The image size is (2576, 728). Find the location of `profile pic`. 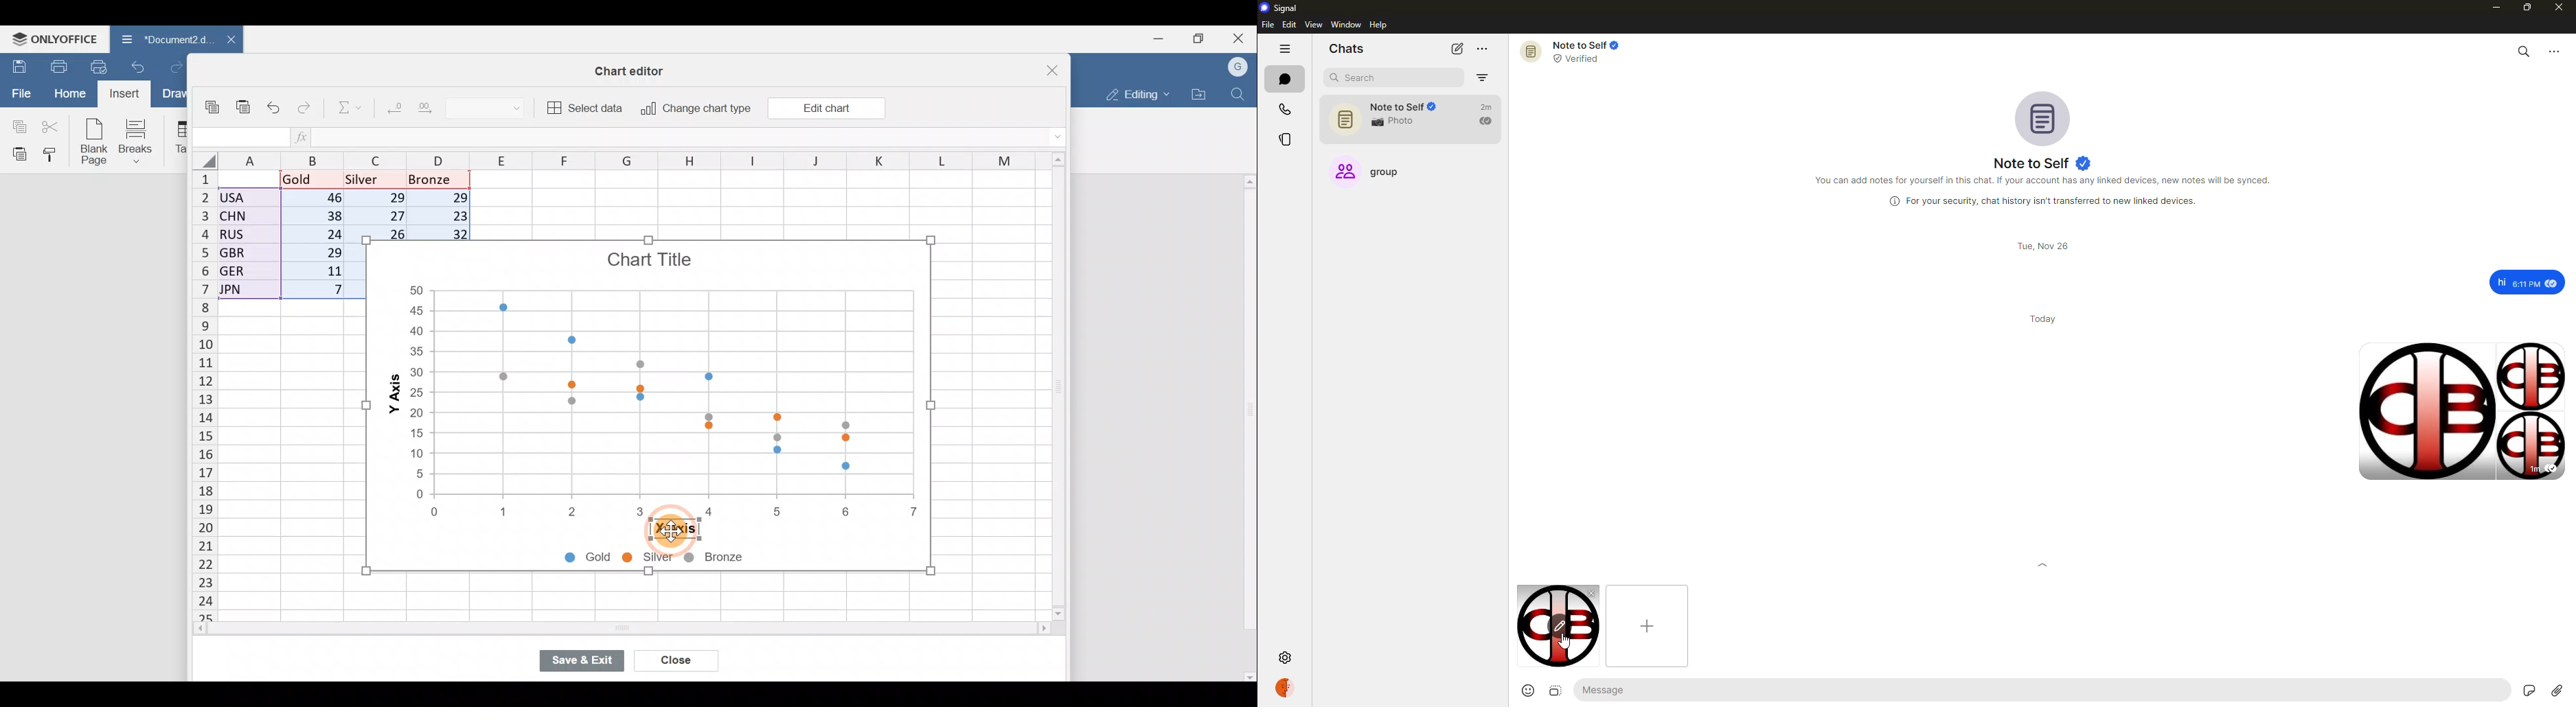

profile pic is located at coordinates (2045, 117).